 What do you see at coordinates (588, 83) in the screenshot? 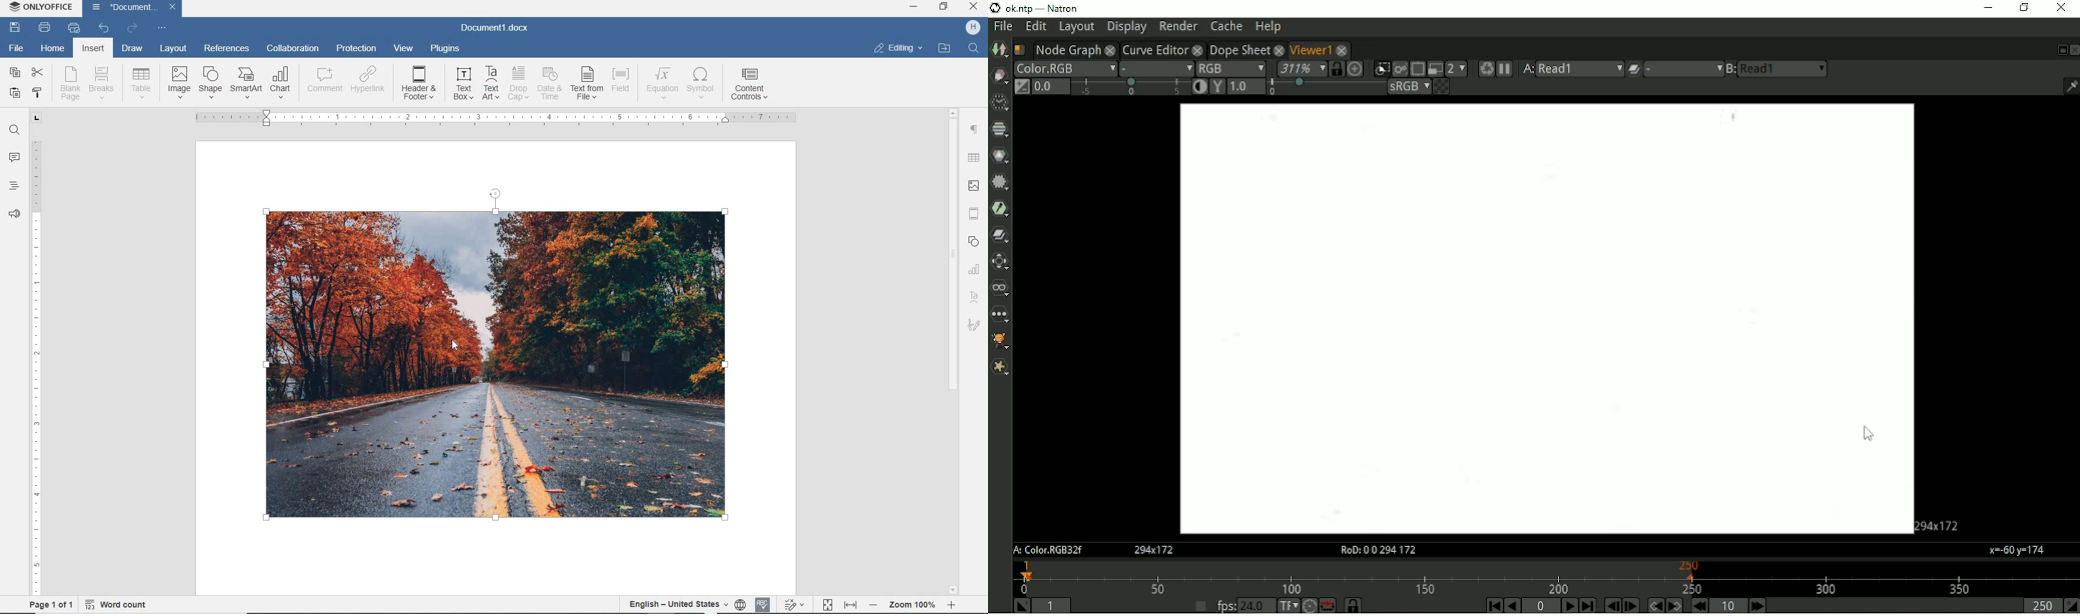
I see `text from file` at bounding box center [588, 83].